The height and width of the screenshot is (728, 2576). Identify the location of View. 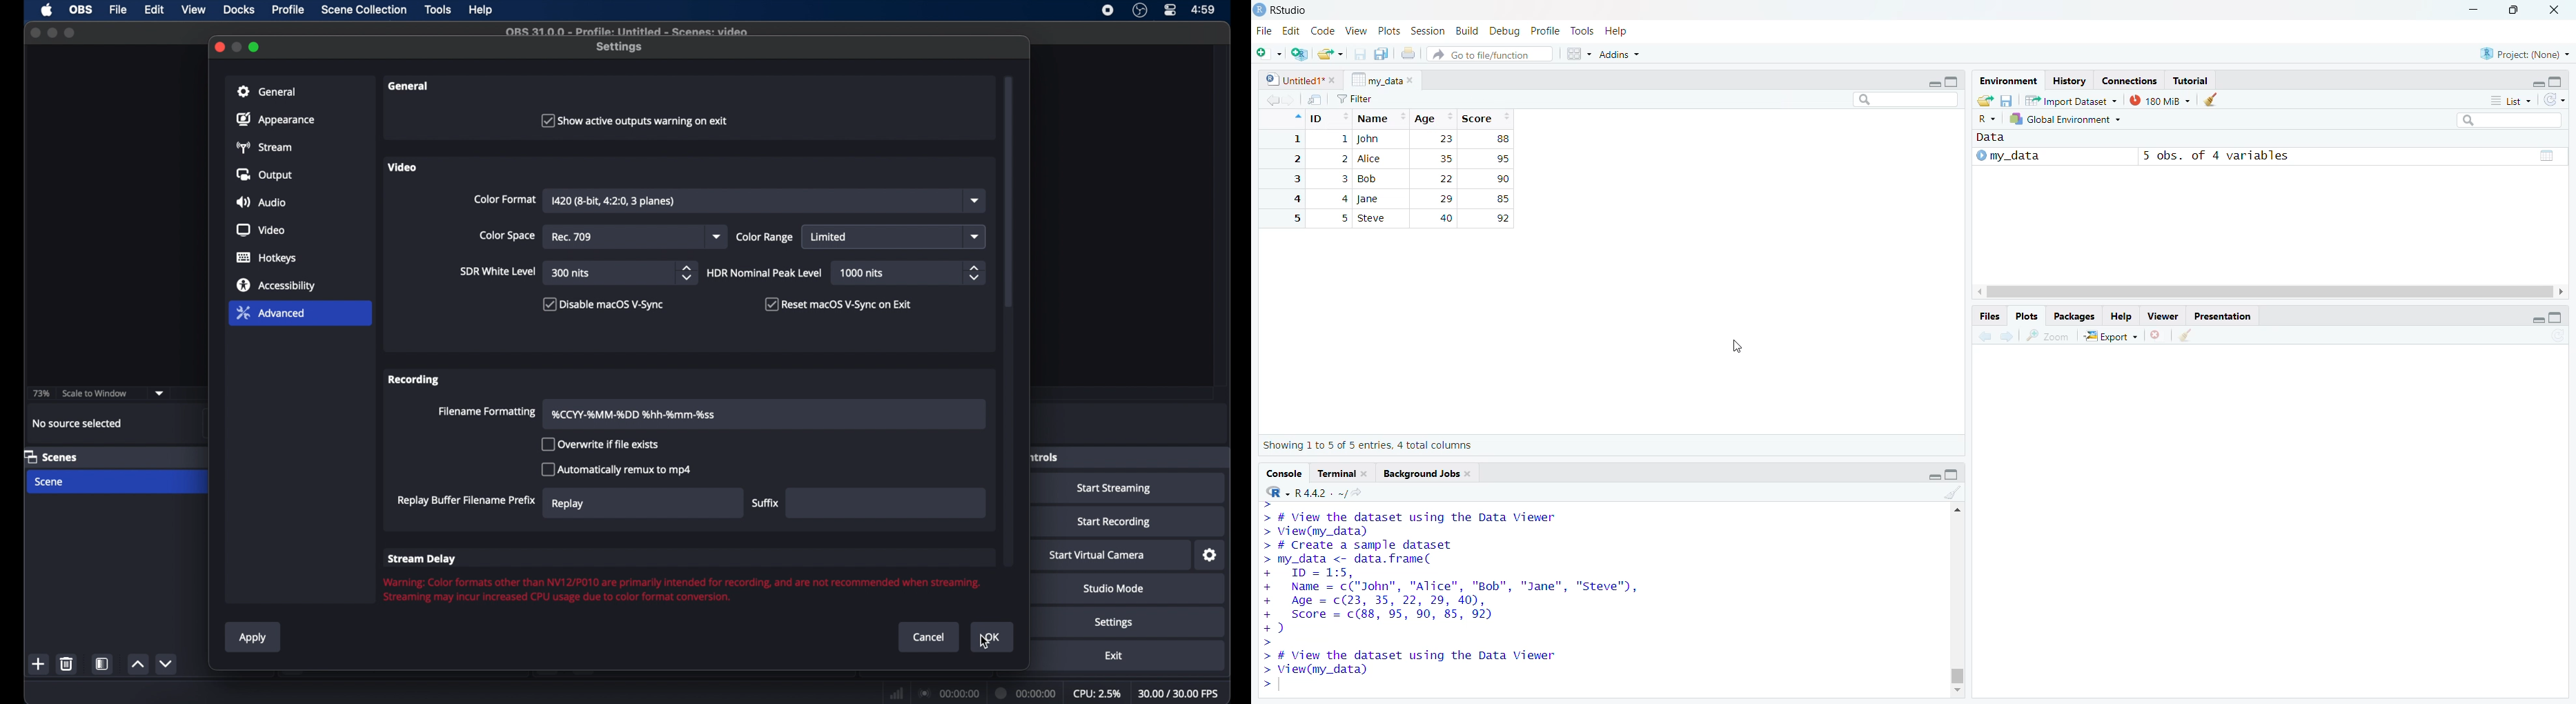
(1358, 30).